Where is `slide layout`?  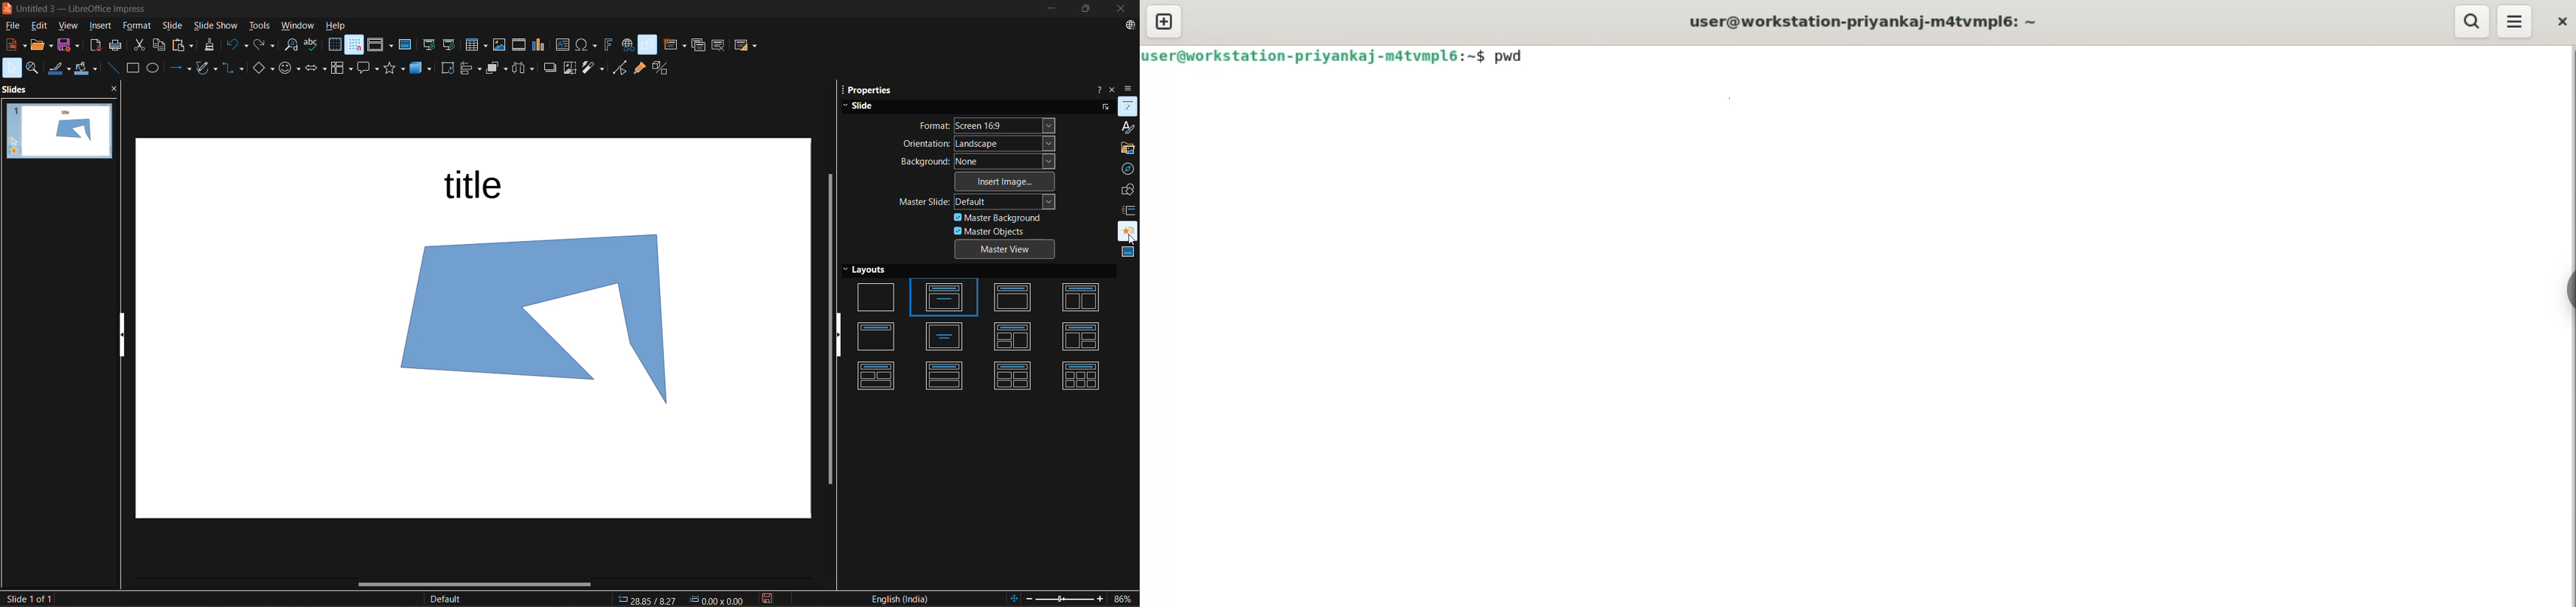 slide layout is located at coordinates (747, 47).